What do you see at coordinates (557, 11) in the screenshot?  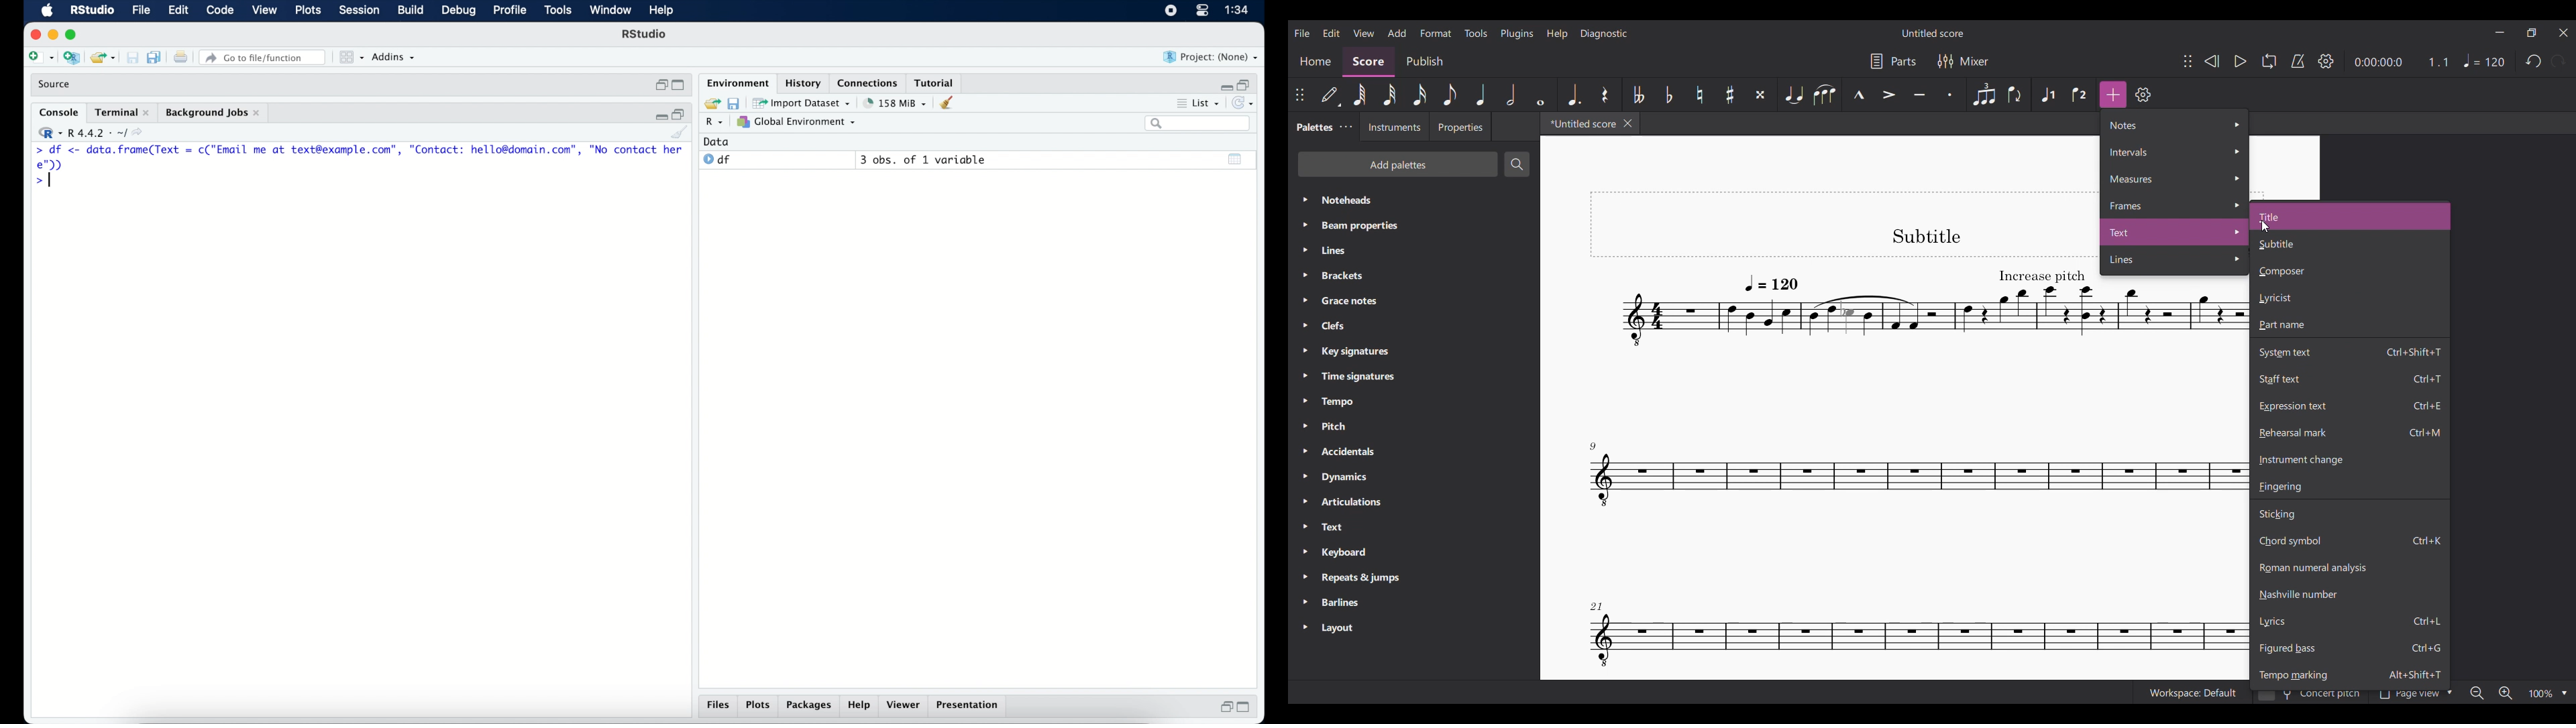 I see `tools` at bounding box center [557, 11].